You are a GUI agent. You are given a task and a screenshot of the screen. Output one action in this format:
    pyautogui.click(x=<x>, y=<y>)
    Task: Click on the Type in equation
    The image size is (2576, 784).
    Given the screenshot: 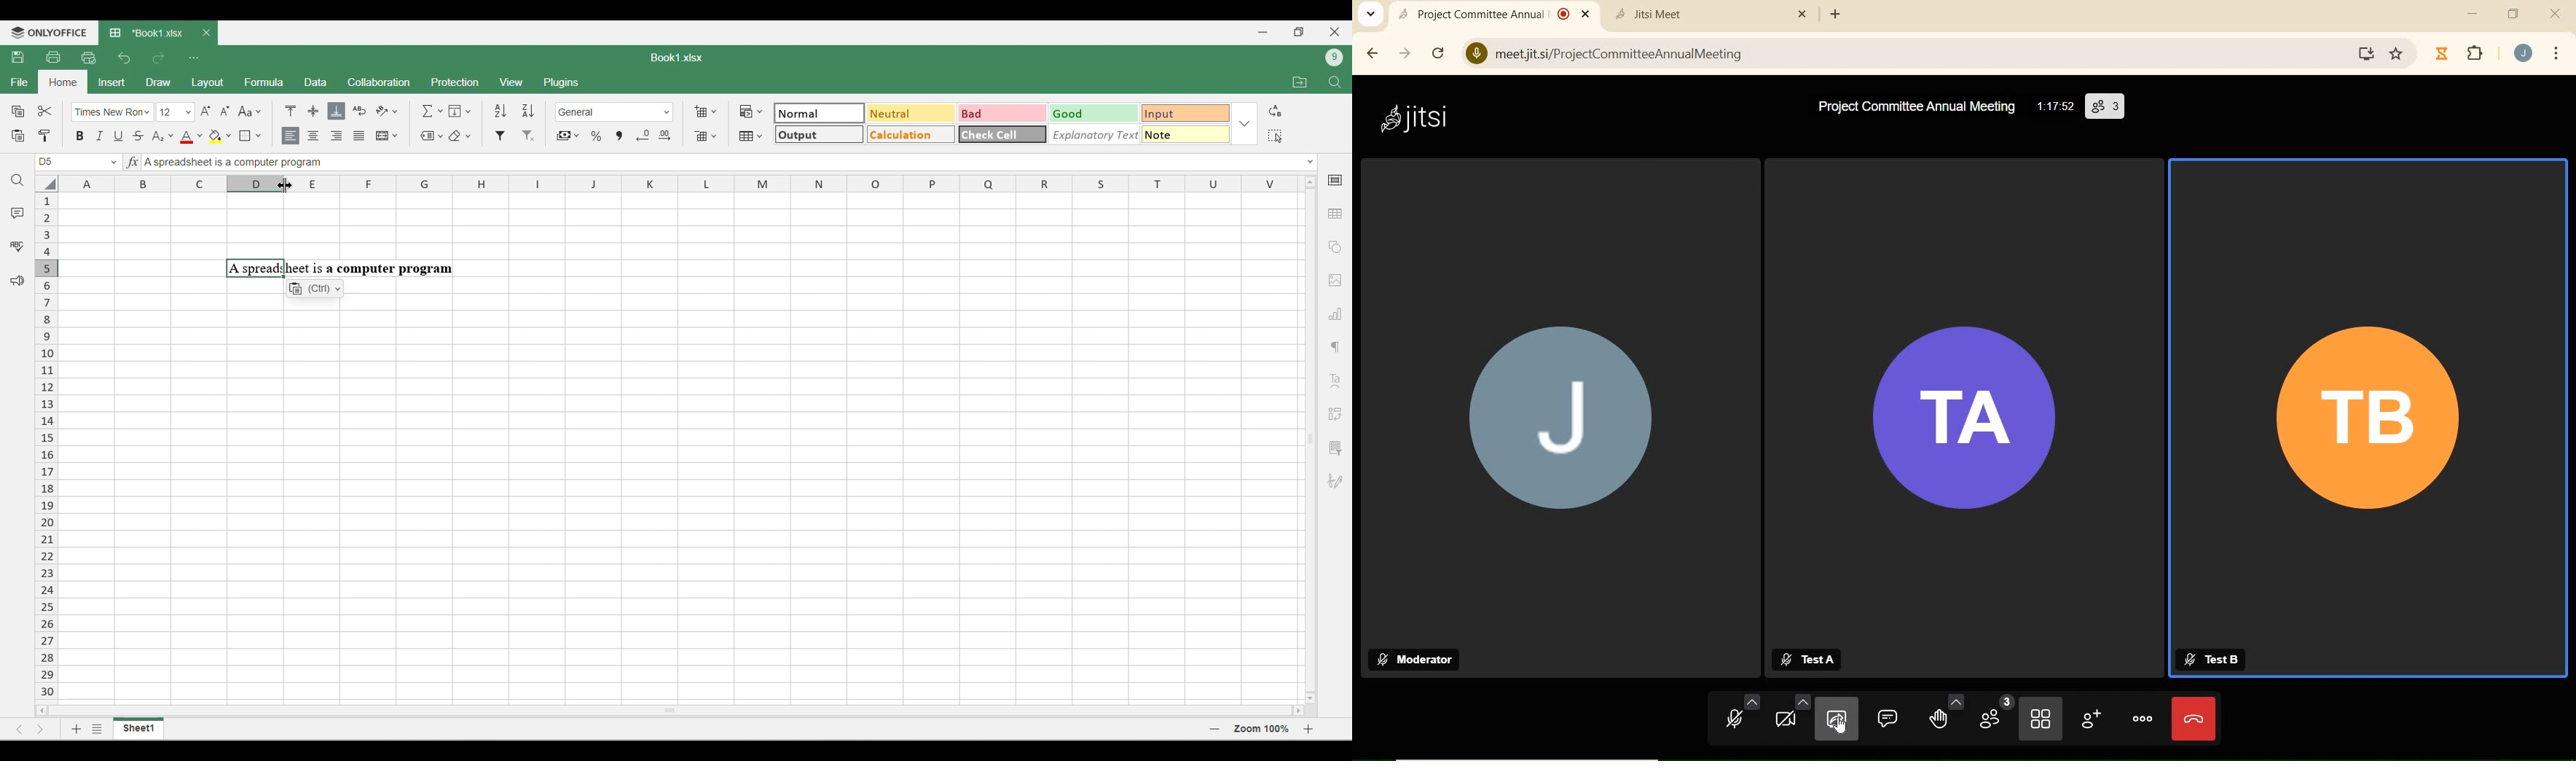 What is the action you would take?
    pyautogui.click(x=132, y=161)
    